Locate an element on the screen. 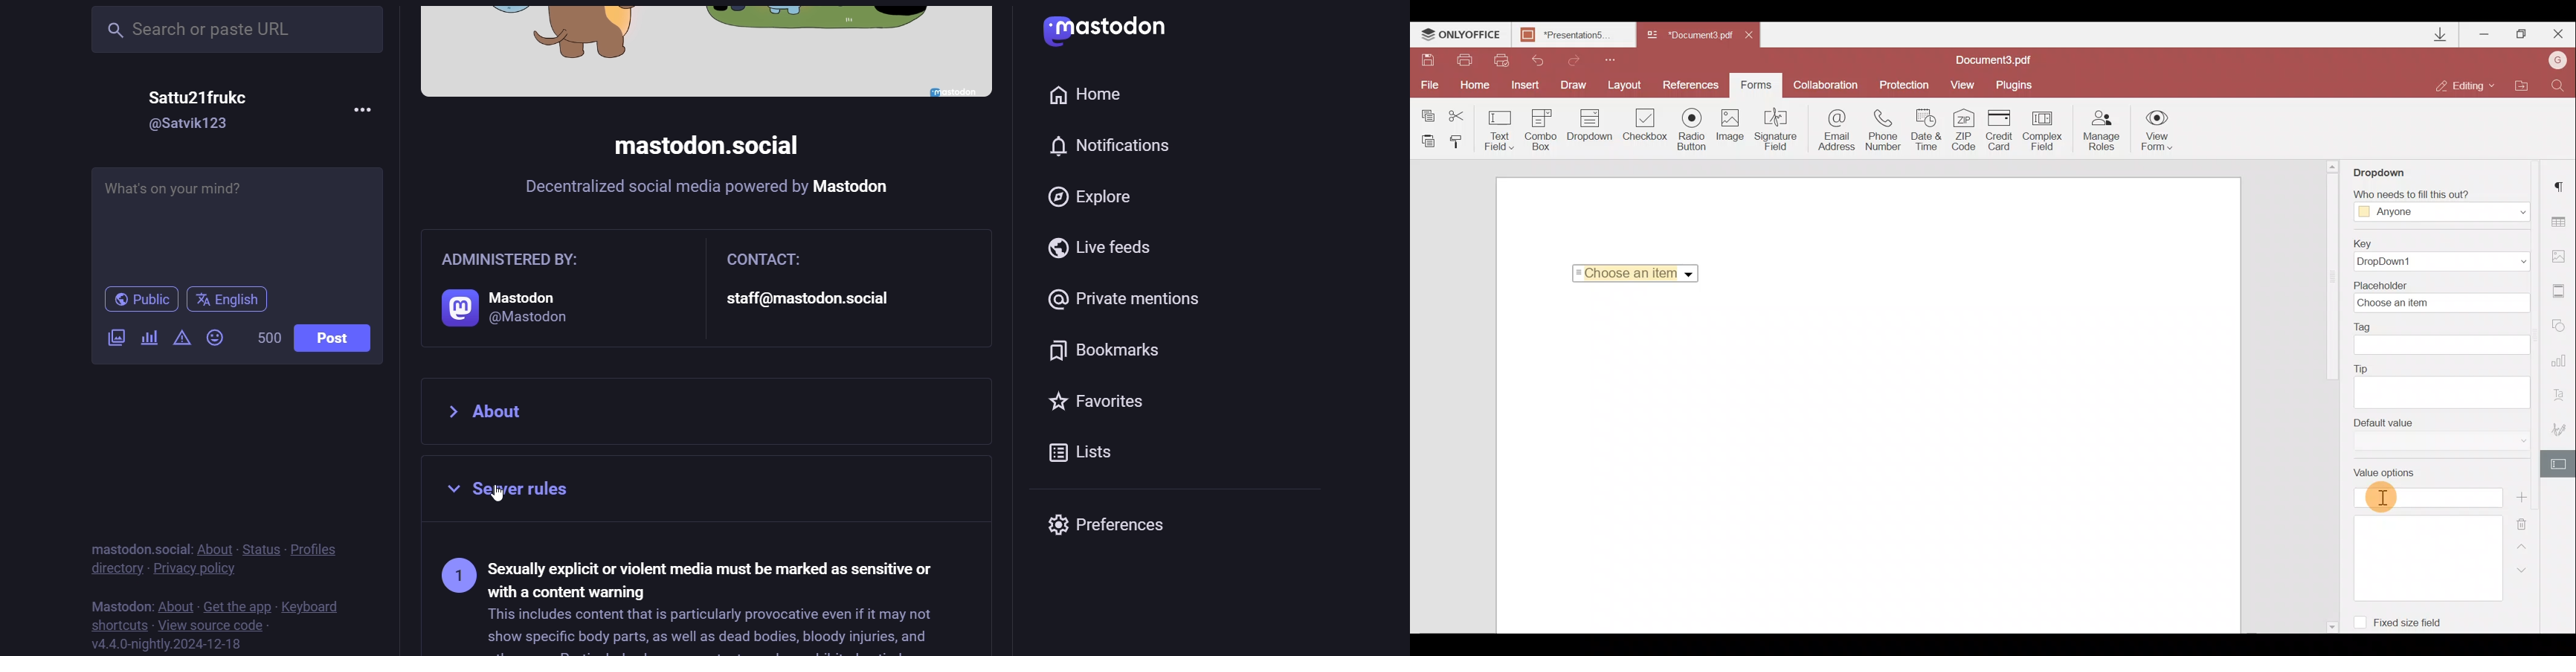 The height and width of the screenshot is (672, 2576). server rules is located at coordinates (692, 596).